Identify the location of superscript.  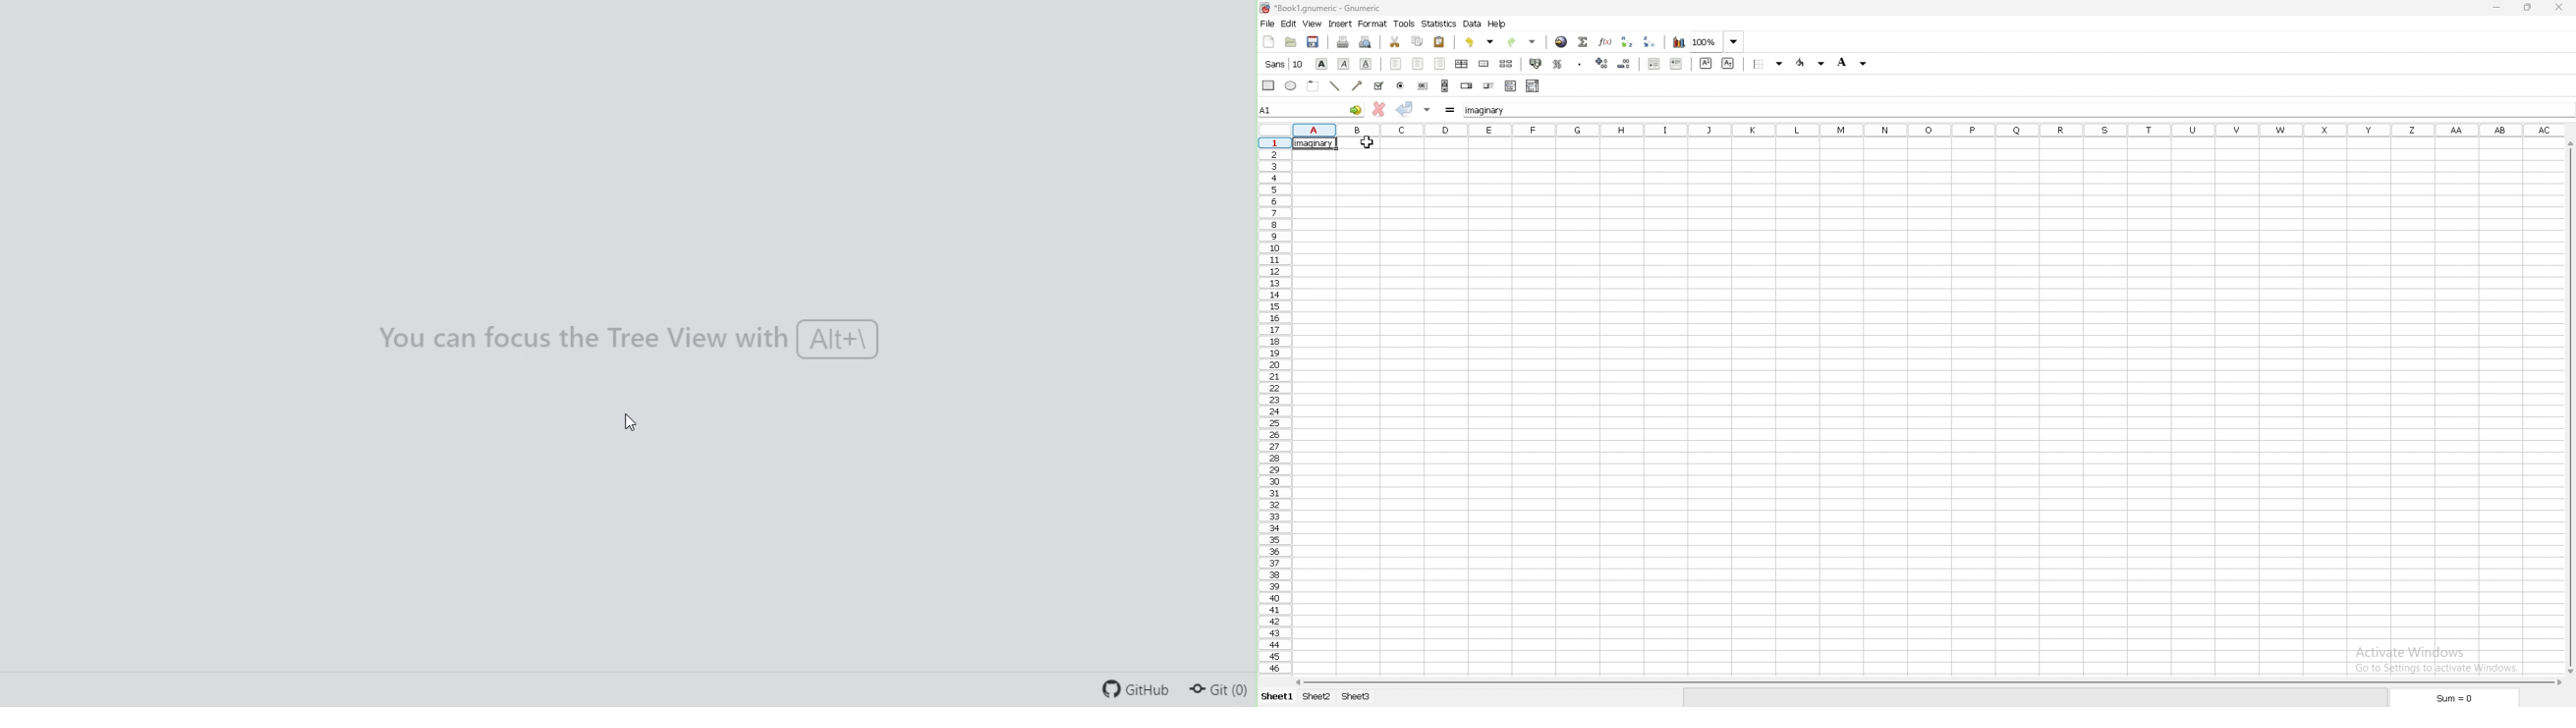
(1706, 63).